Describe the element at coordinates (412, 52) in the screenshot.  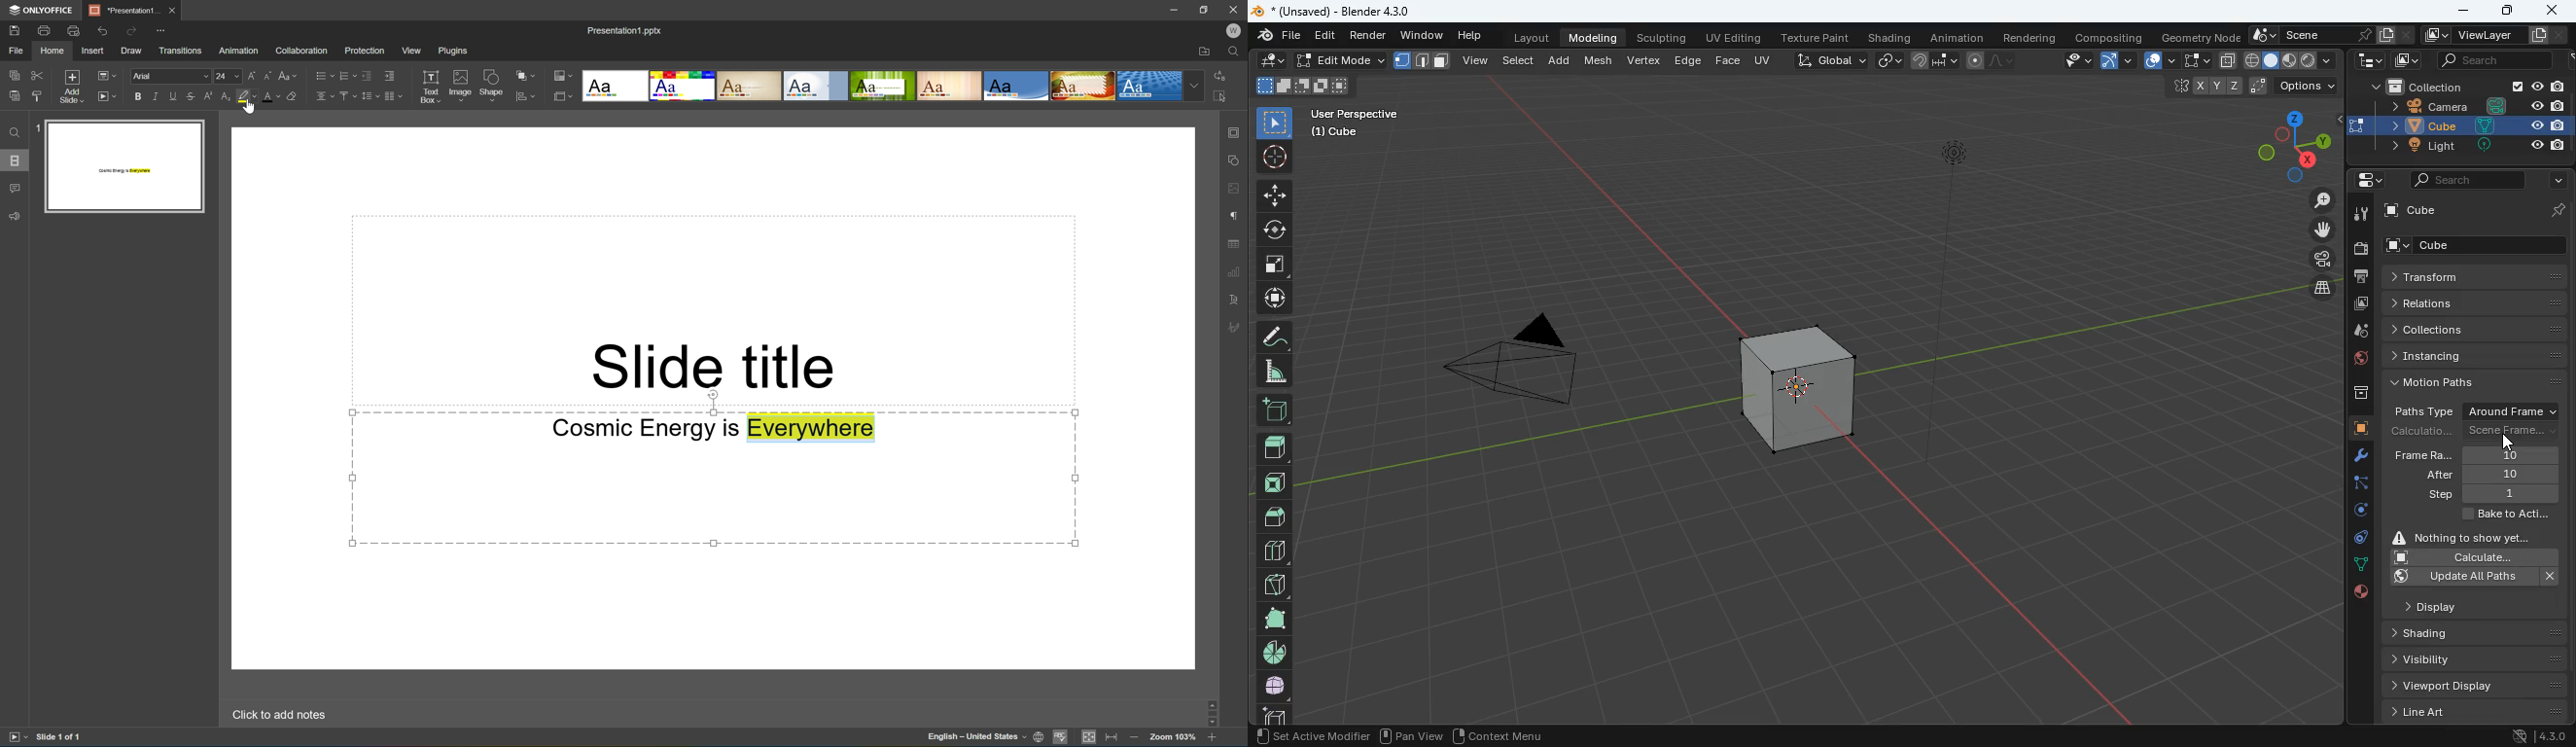
I see `View` at that location.